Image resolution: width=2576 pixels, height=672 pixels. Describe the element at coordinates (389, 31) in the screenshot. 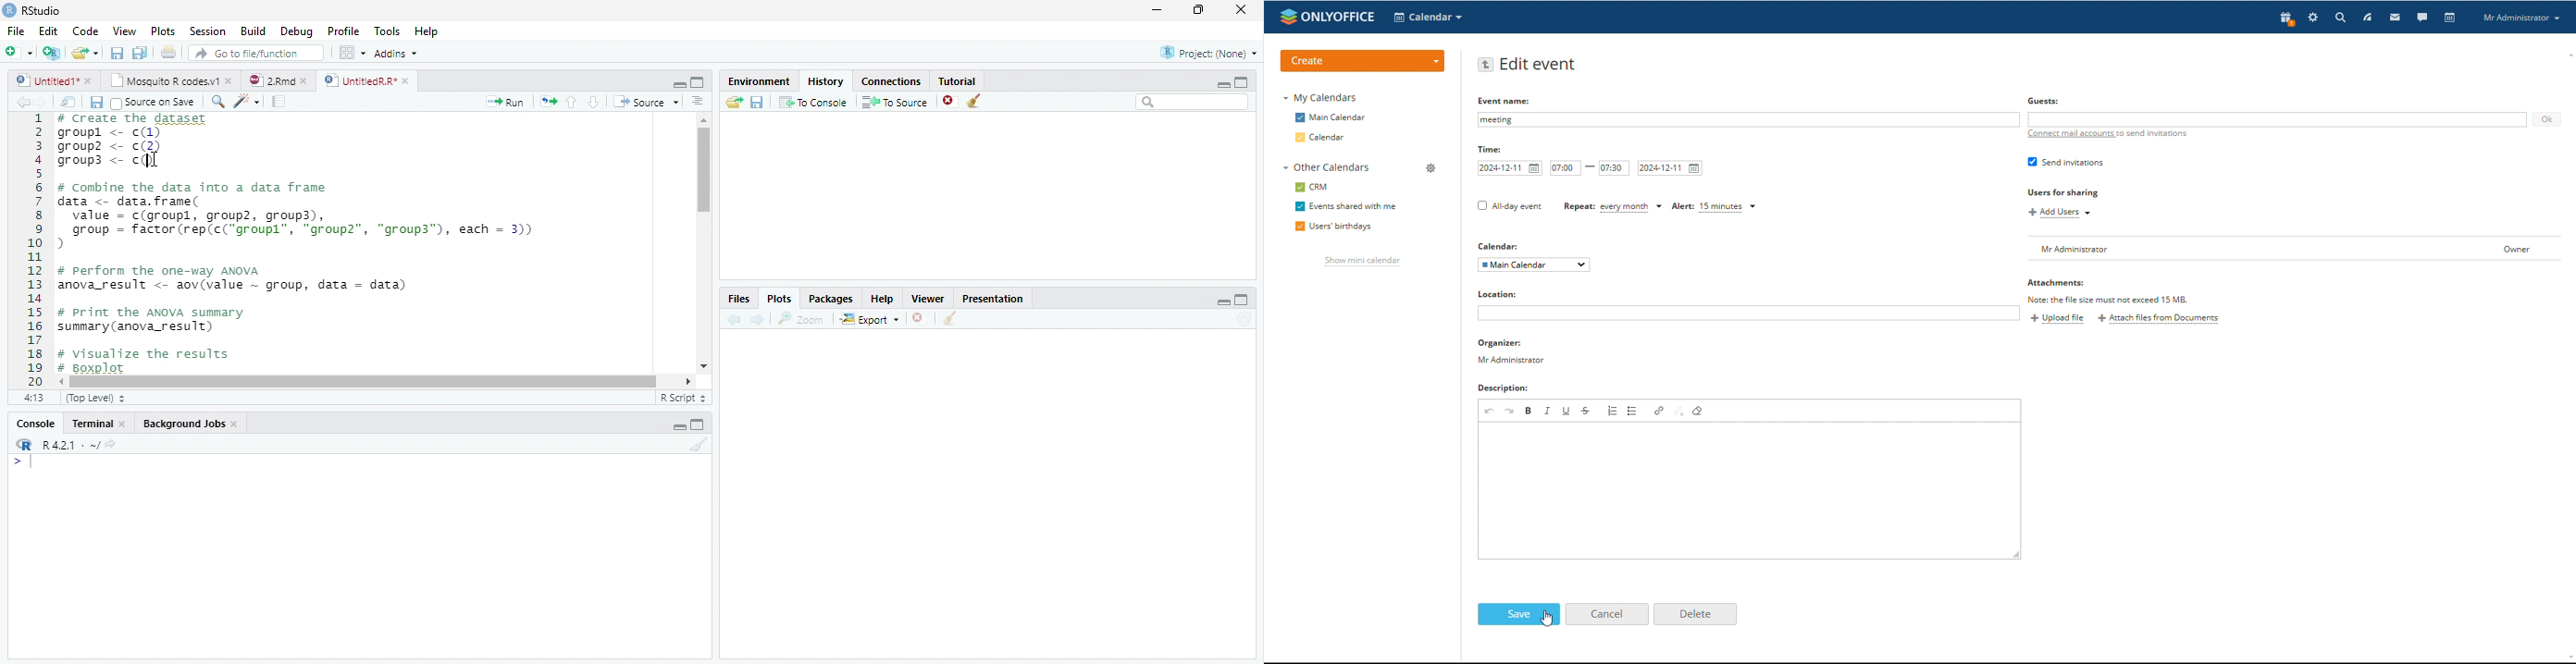

I see `Tools` at that location.